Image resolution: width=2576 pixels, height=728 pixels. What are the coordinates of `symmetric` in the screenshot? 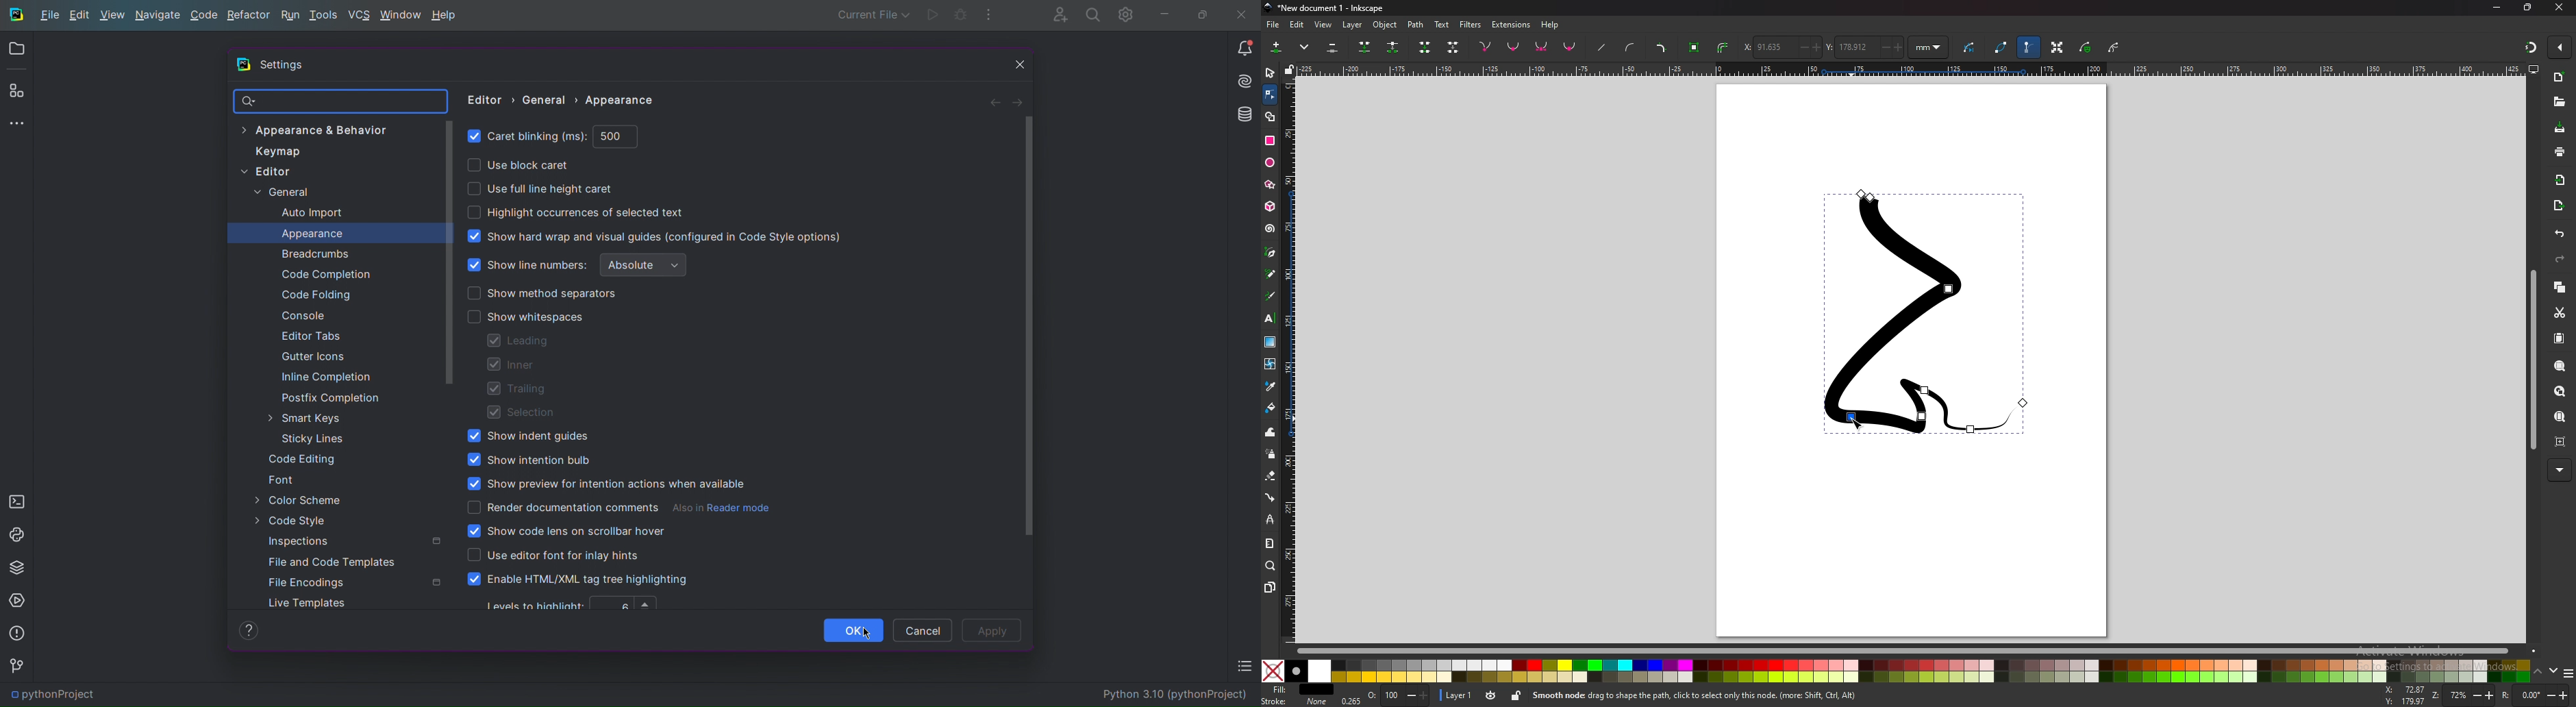 It's located at (1542, 47).